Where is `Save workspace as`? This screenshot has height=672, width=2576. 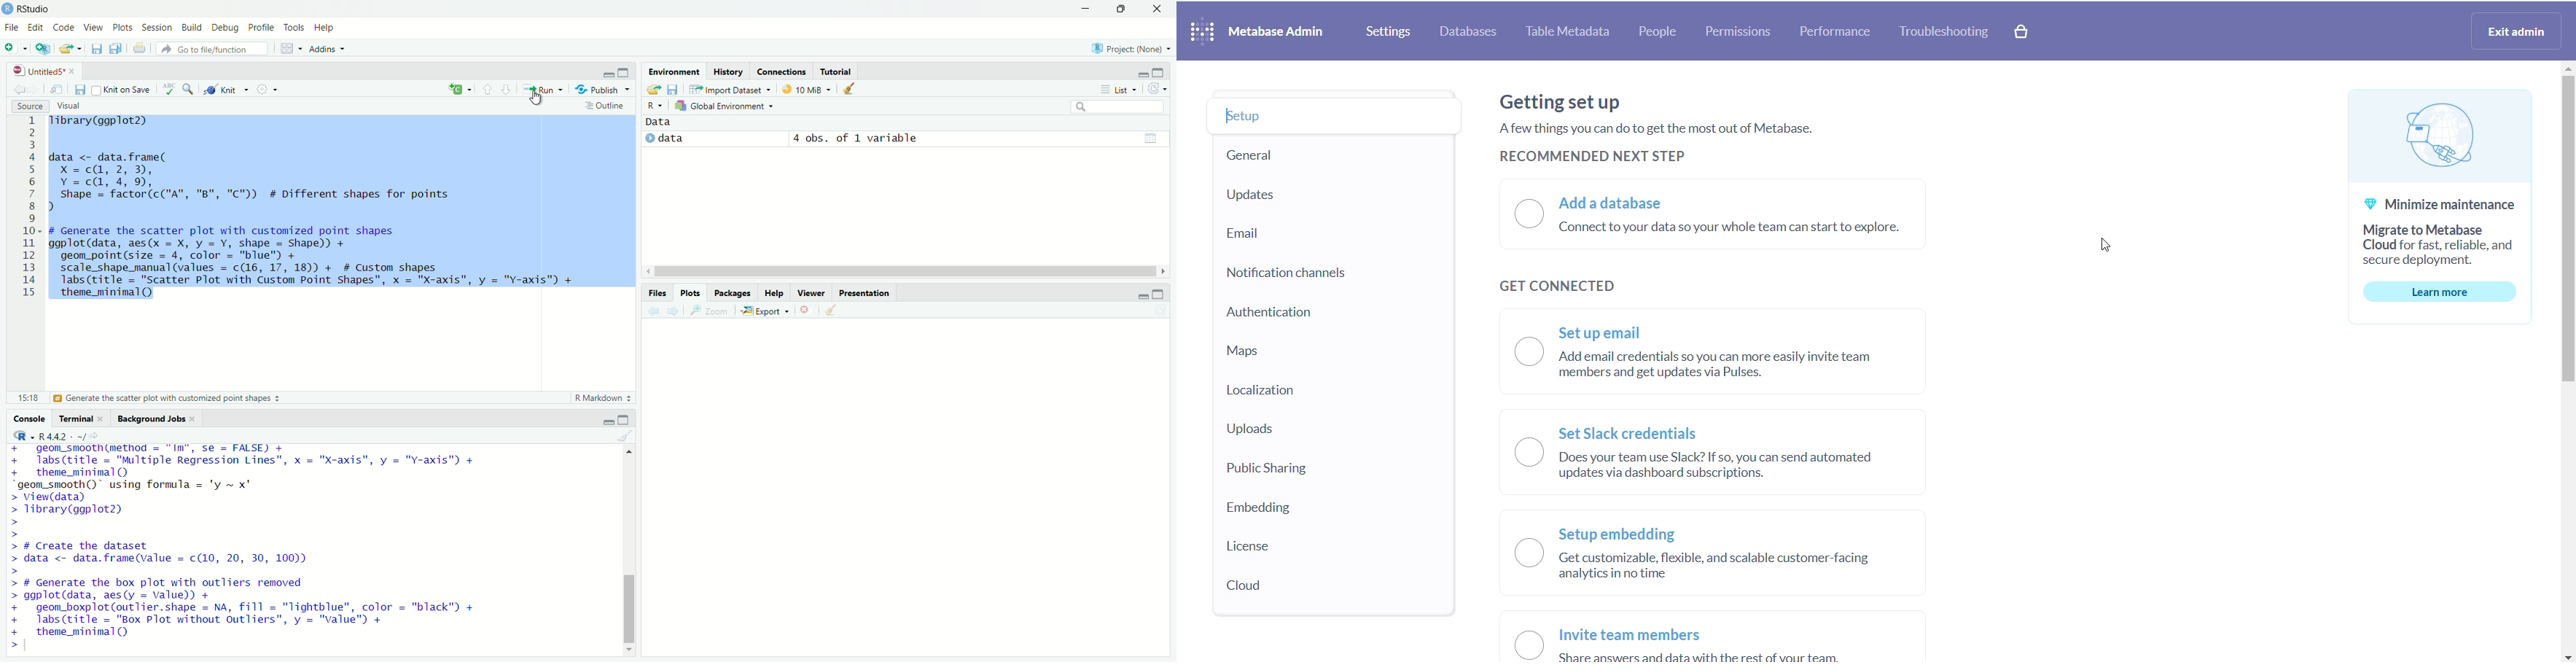 Save workspace as is located at coordinates (672, 89).